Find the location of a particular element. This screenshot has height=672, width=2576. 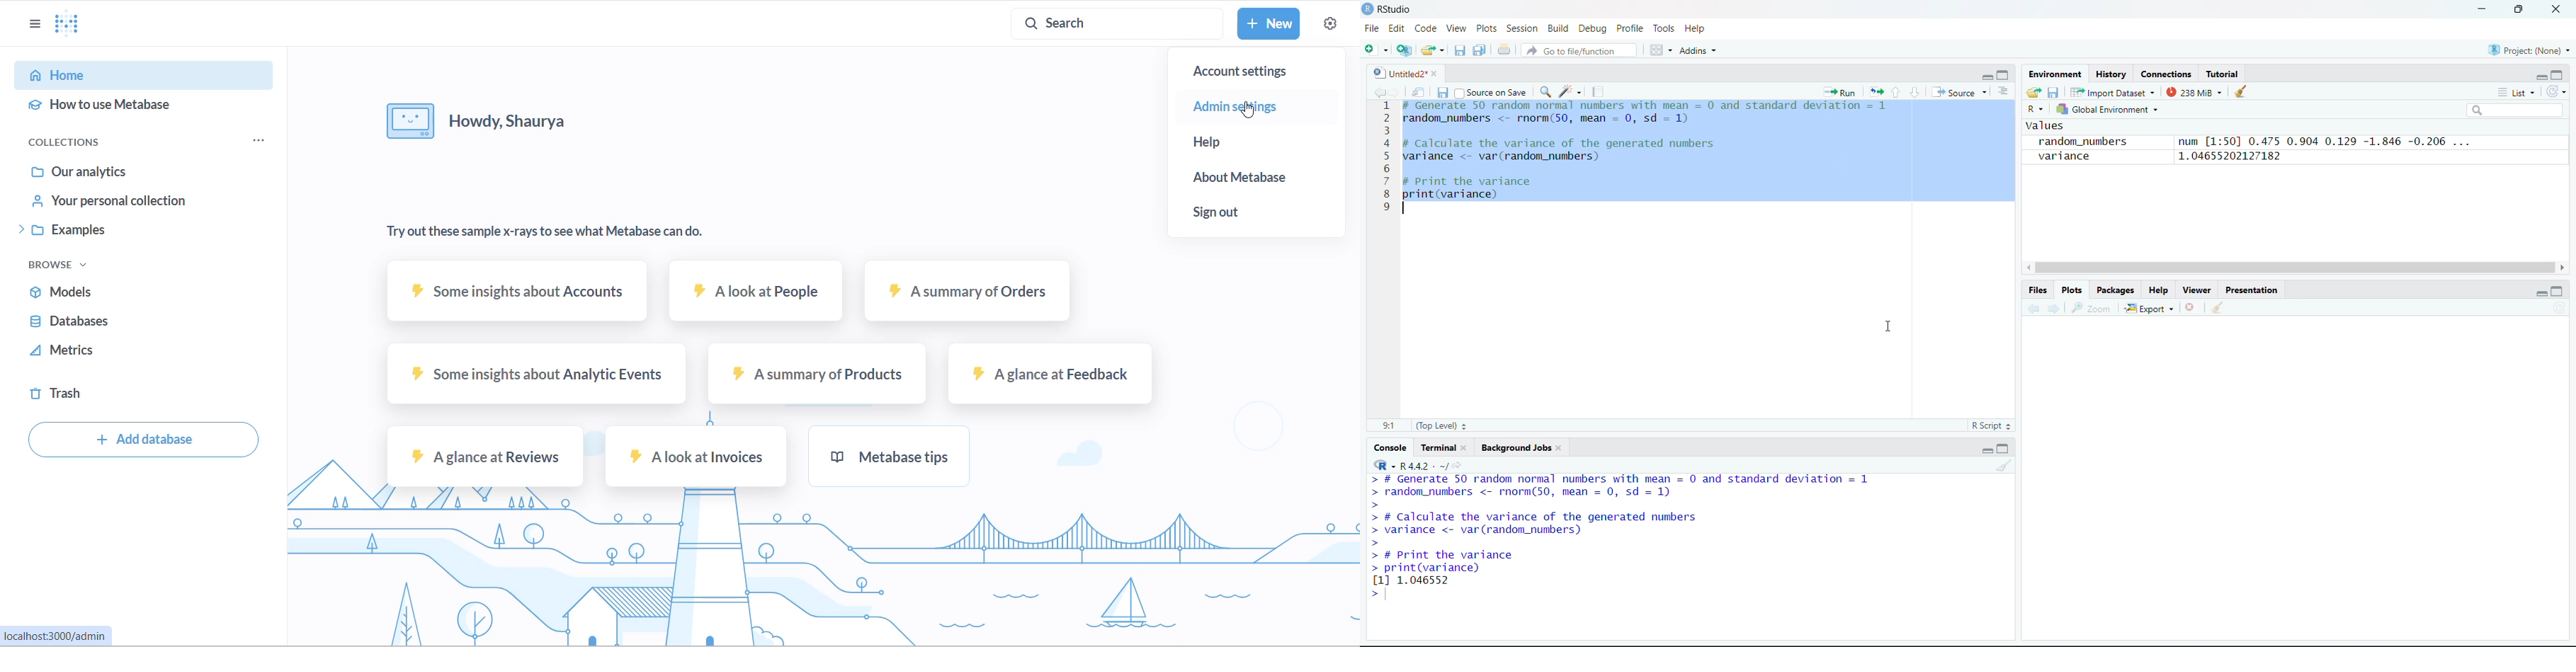

typing cursor is located at coordinates (1405, 208).